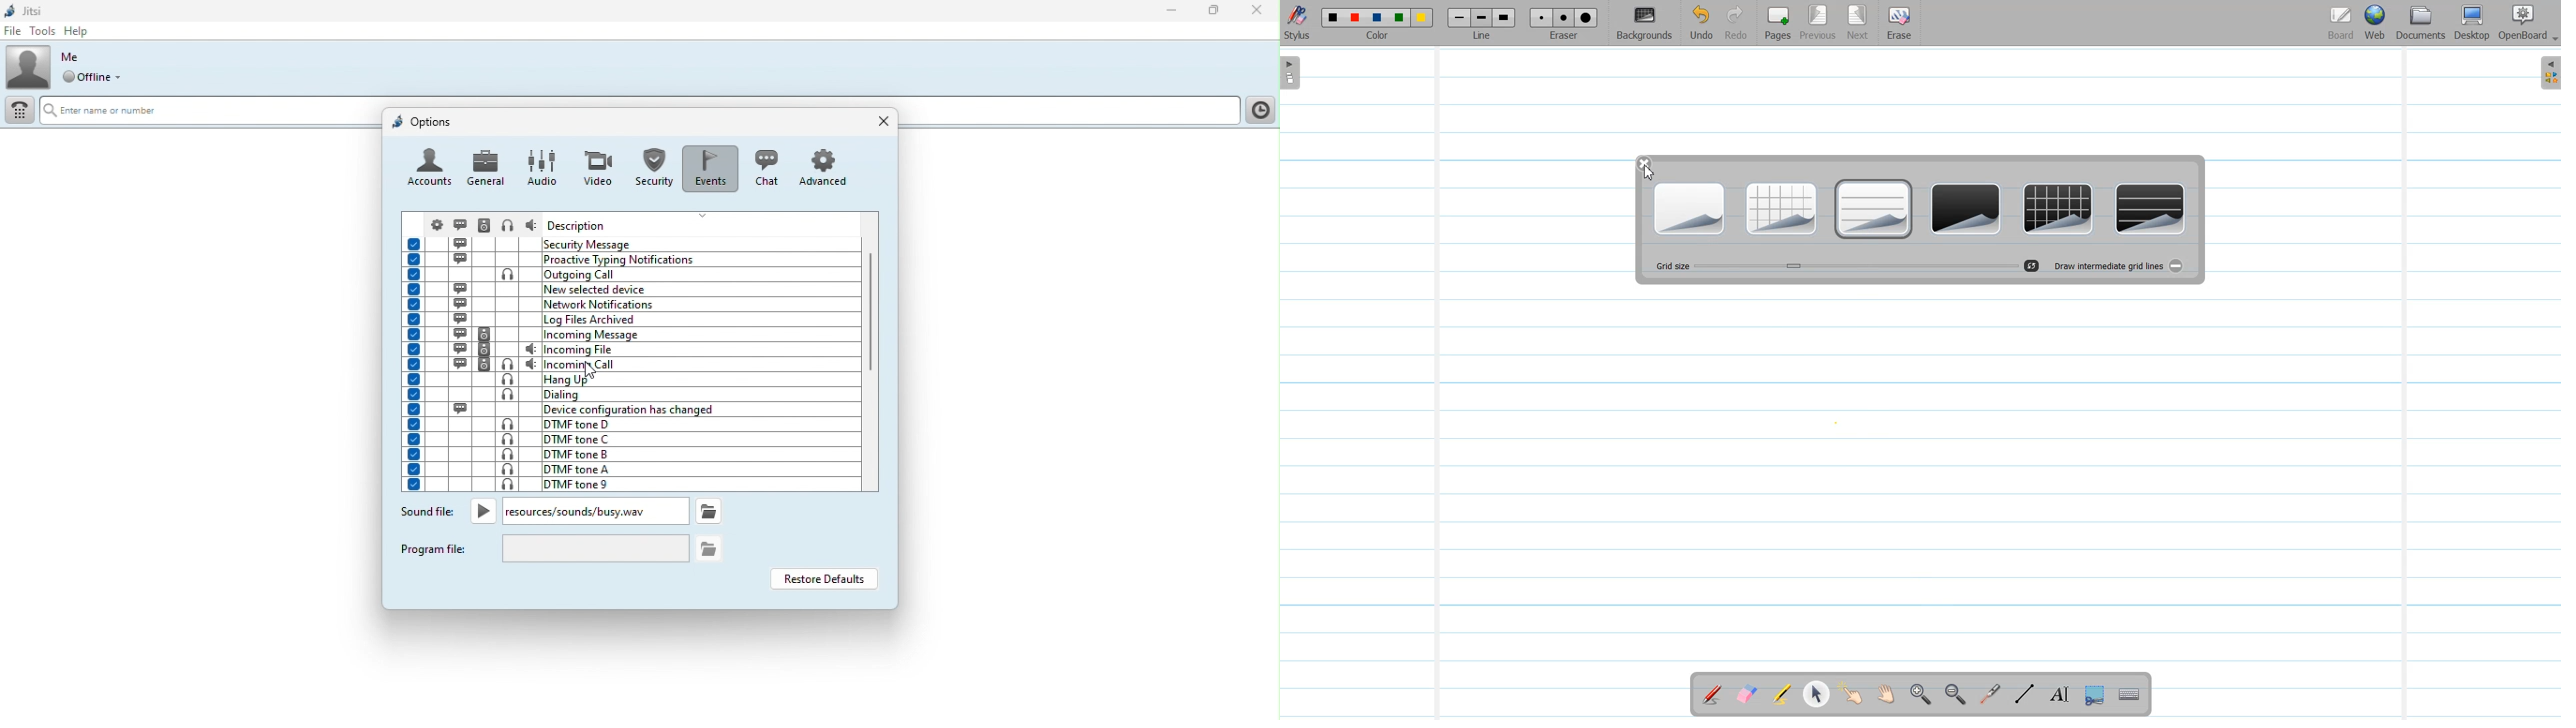 This screenshot has width=2576, height=728. What do you see at coordinates (2130, 695) in the screenshot?
I see `Display virtual Keyboard` at bounding box center [2130, 695].